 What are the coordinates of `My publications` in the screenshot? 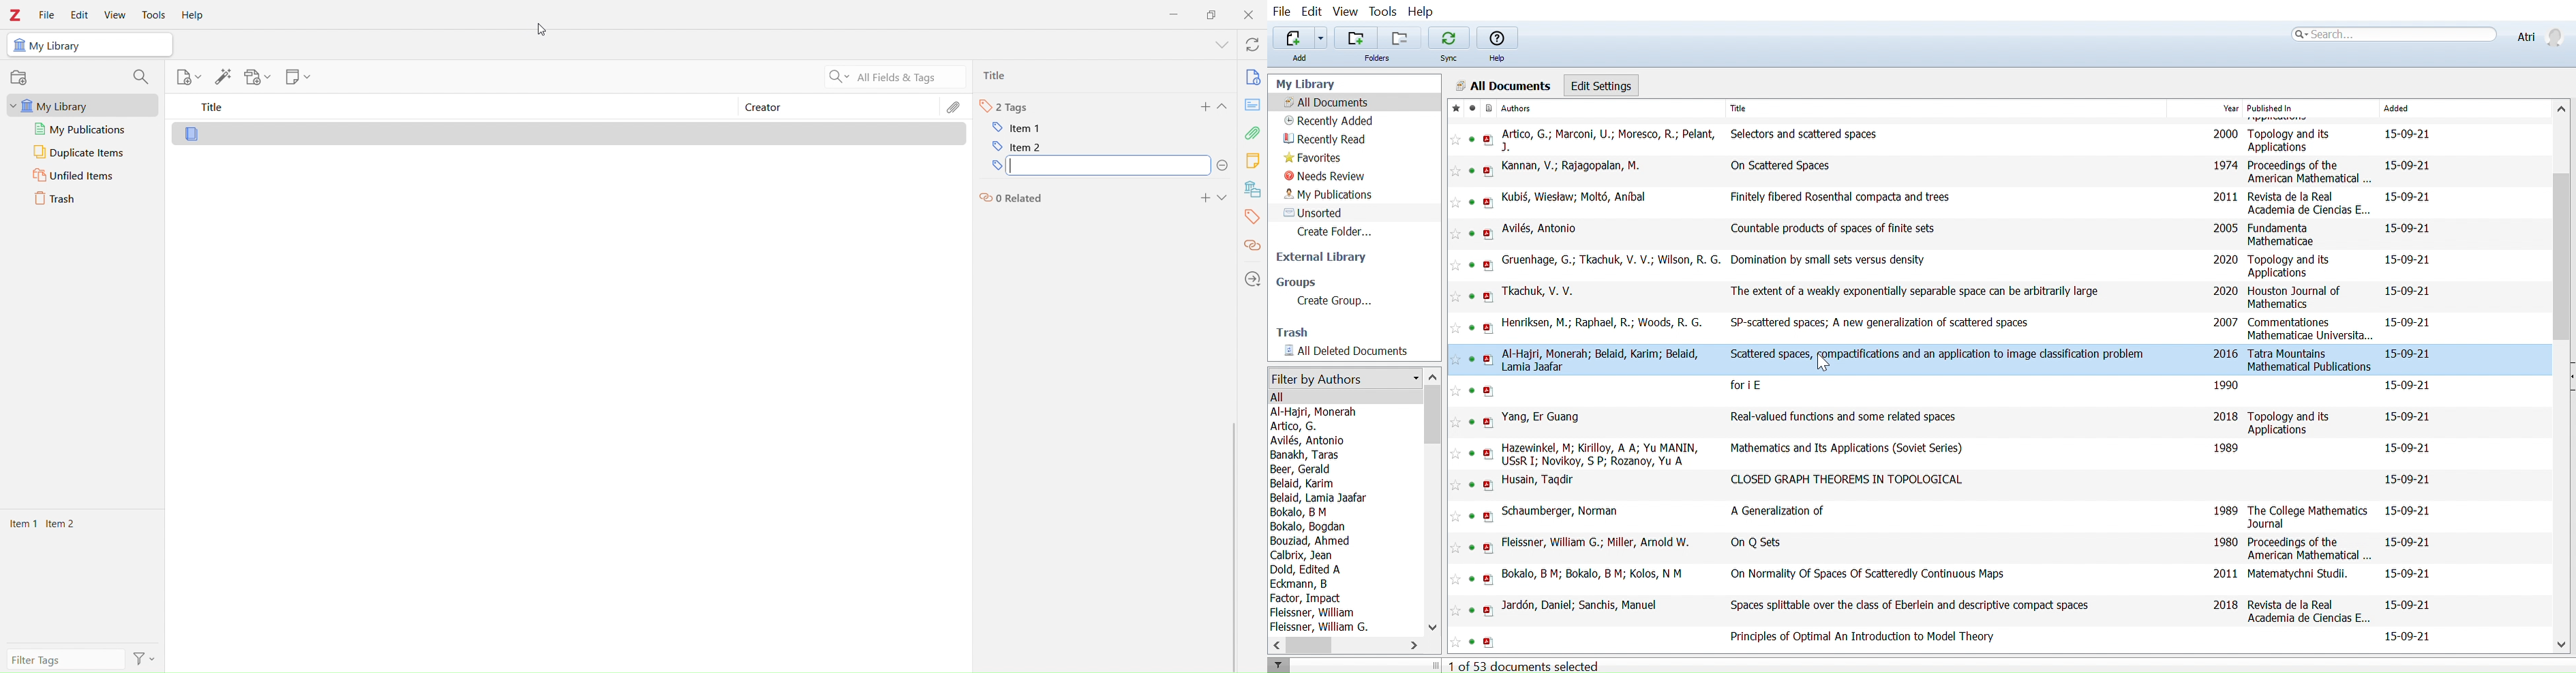 It's located at (1329, 194).